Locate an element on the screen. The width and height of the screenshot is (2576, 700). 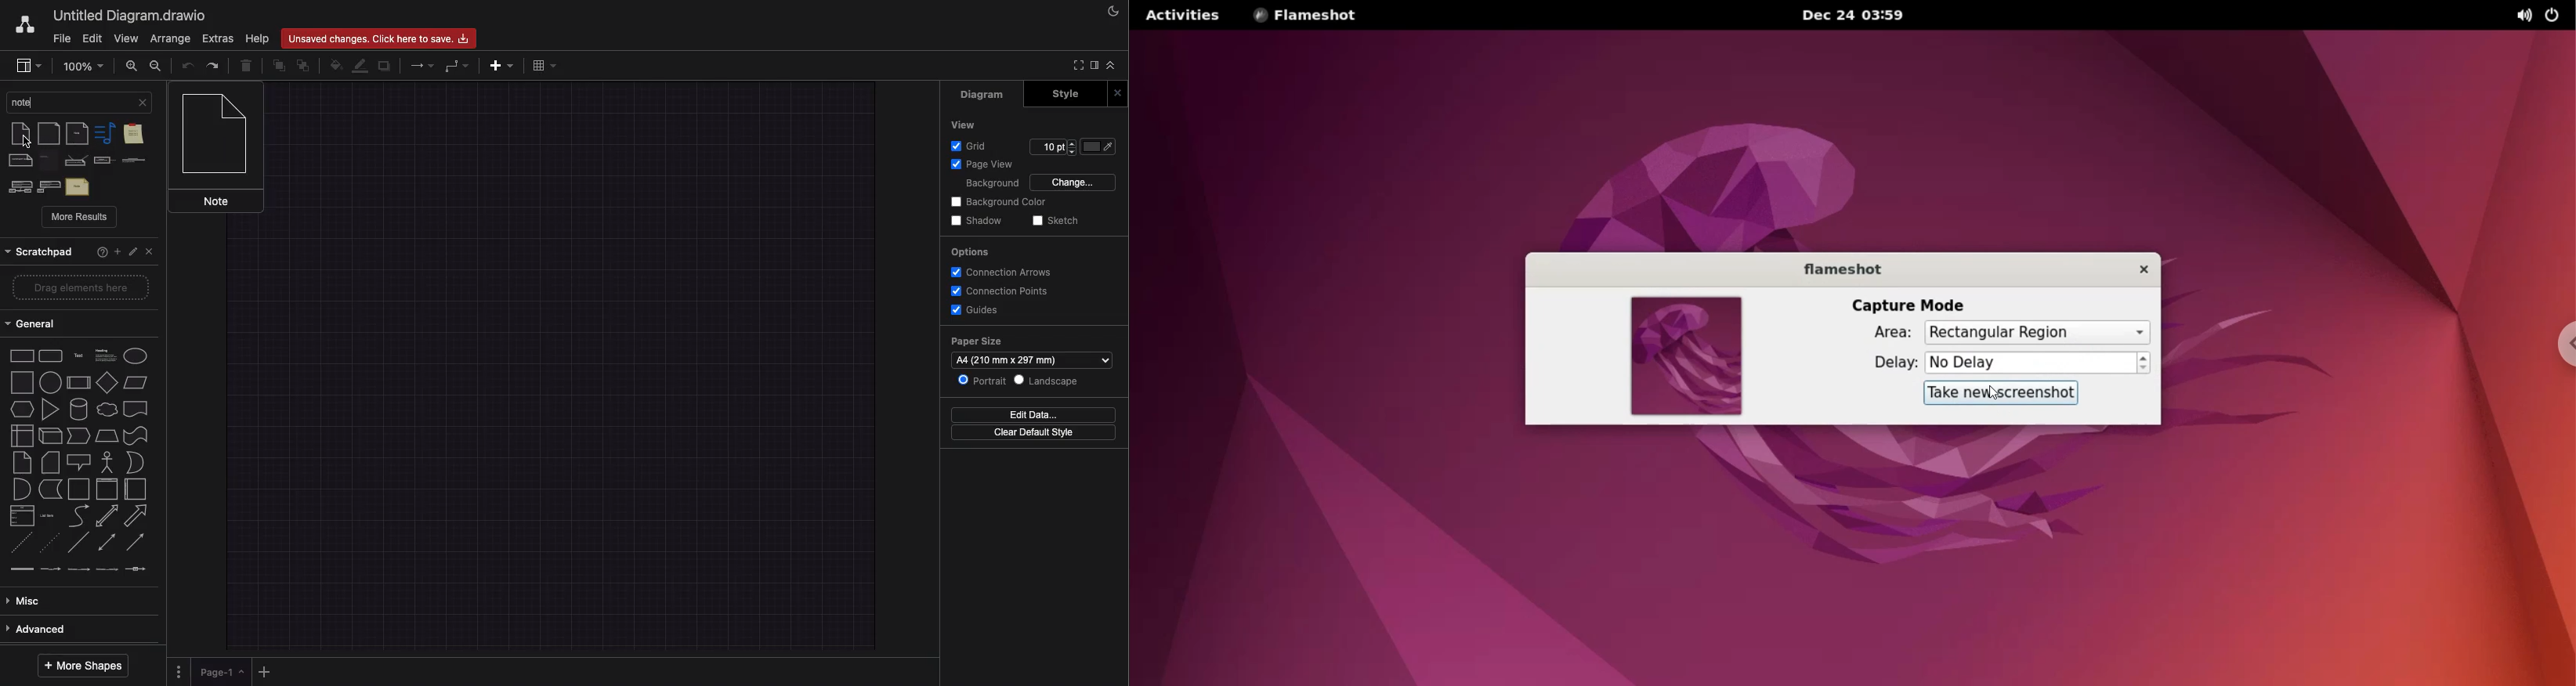
Fill is located at coordinates (1099, 147).